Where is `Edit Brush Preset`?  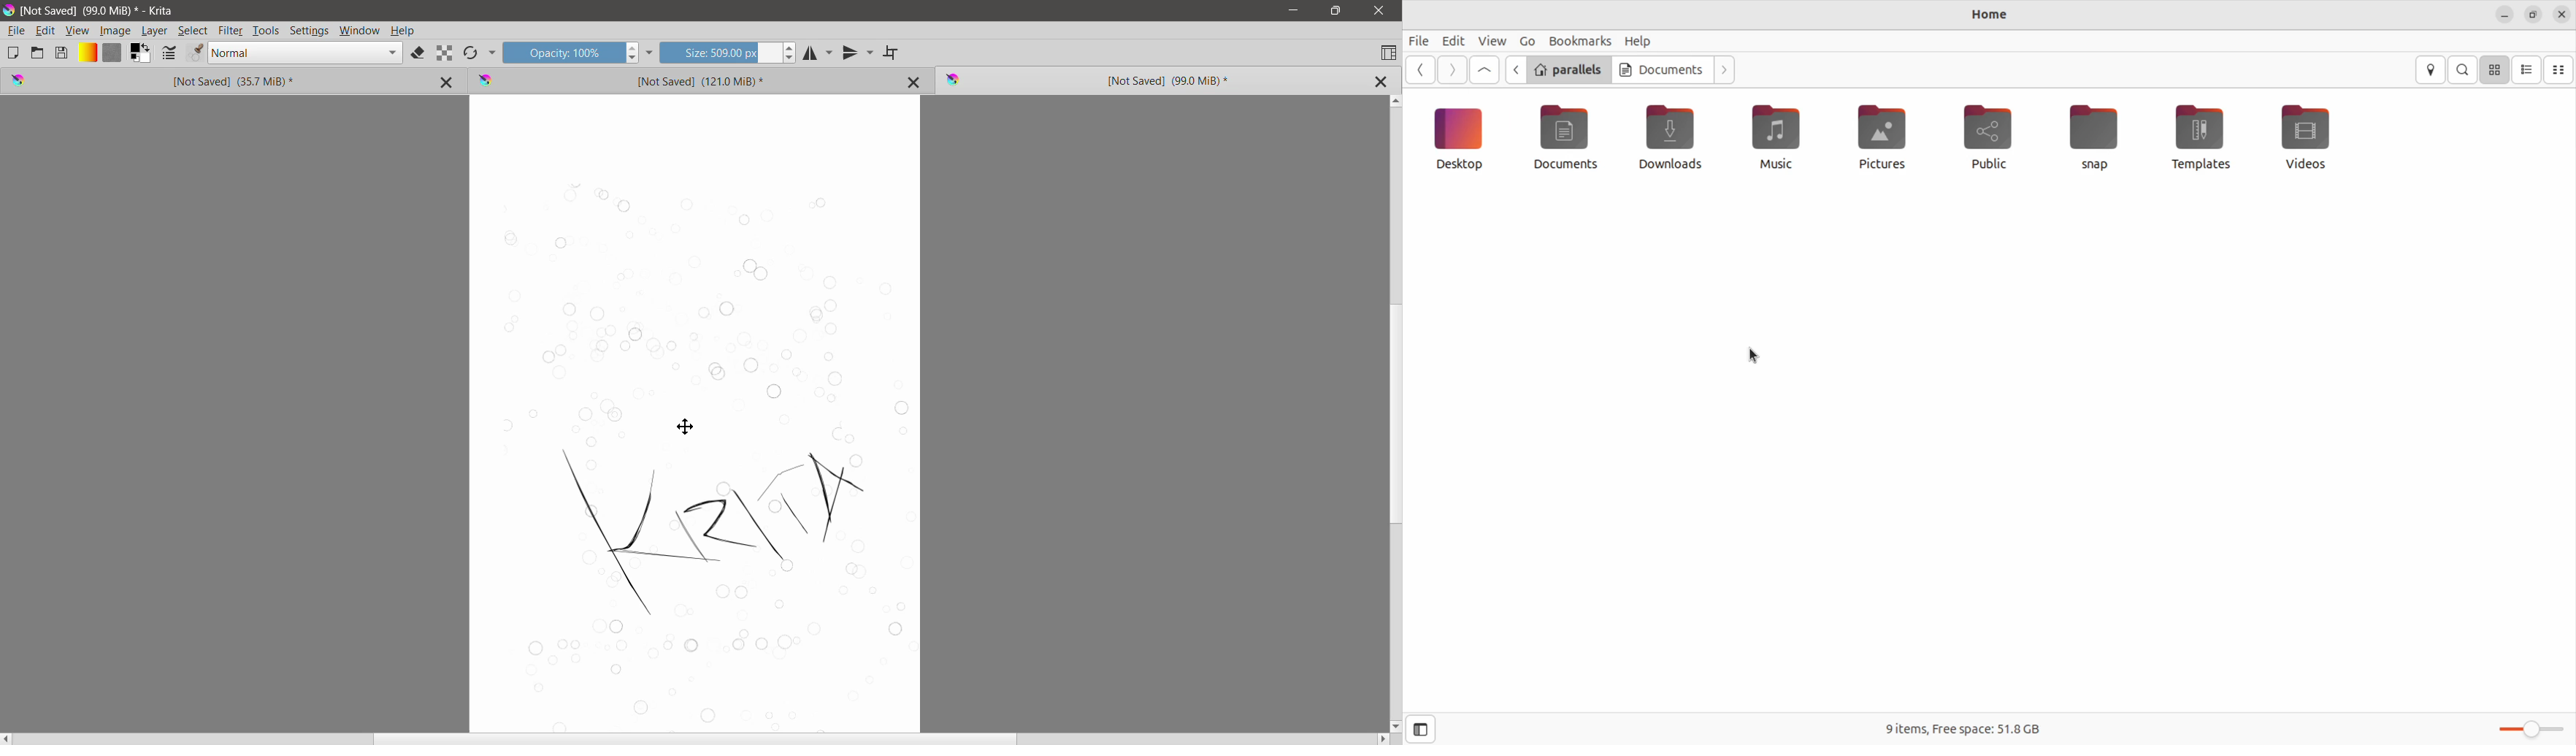 Edit Brush Preset is located at coordinates (194, 53).